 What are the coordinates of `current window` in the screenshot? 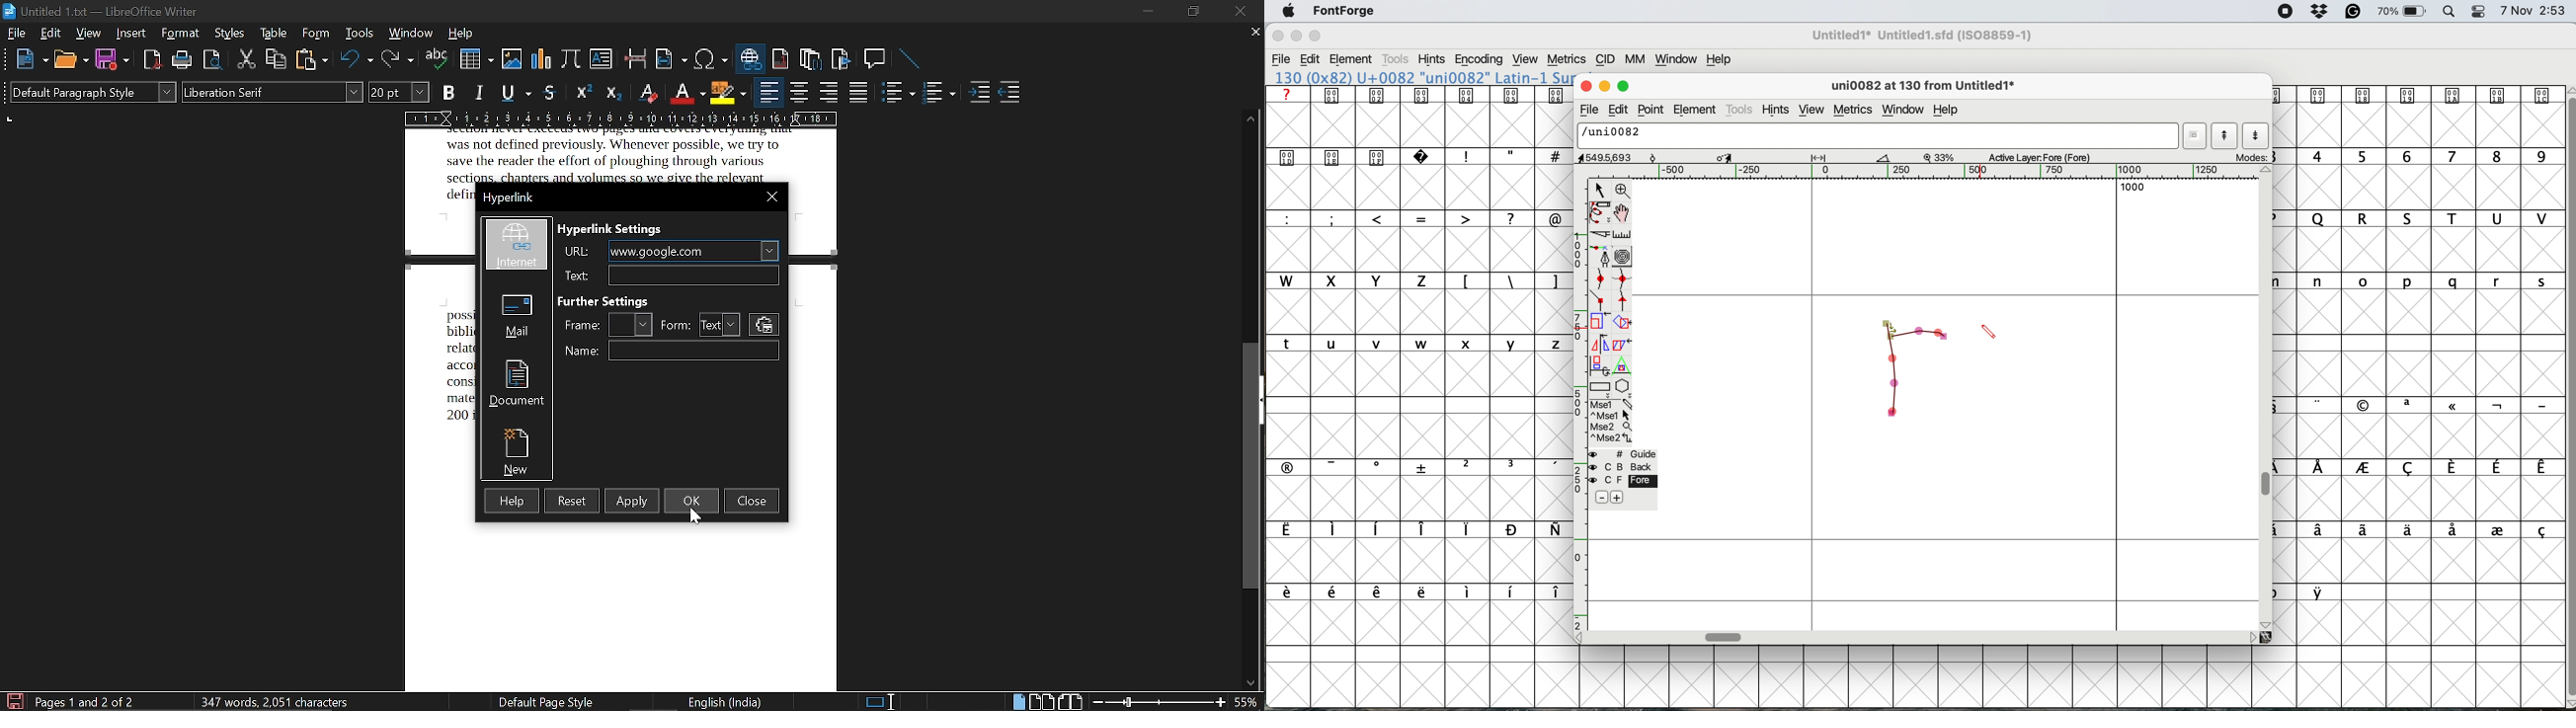 It's located at (101, 11).